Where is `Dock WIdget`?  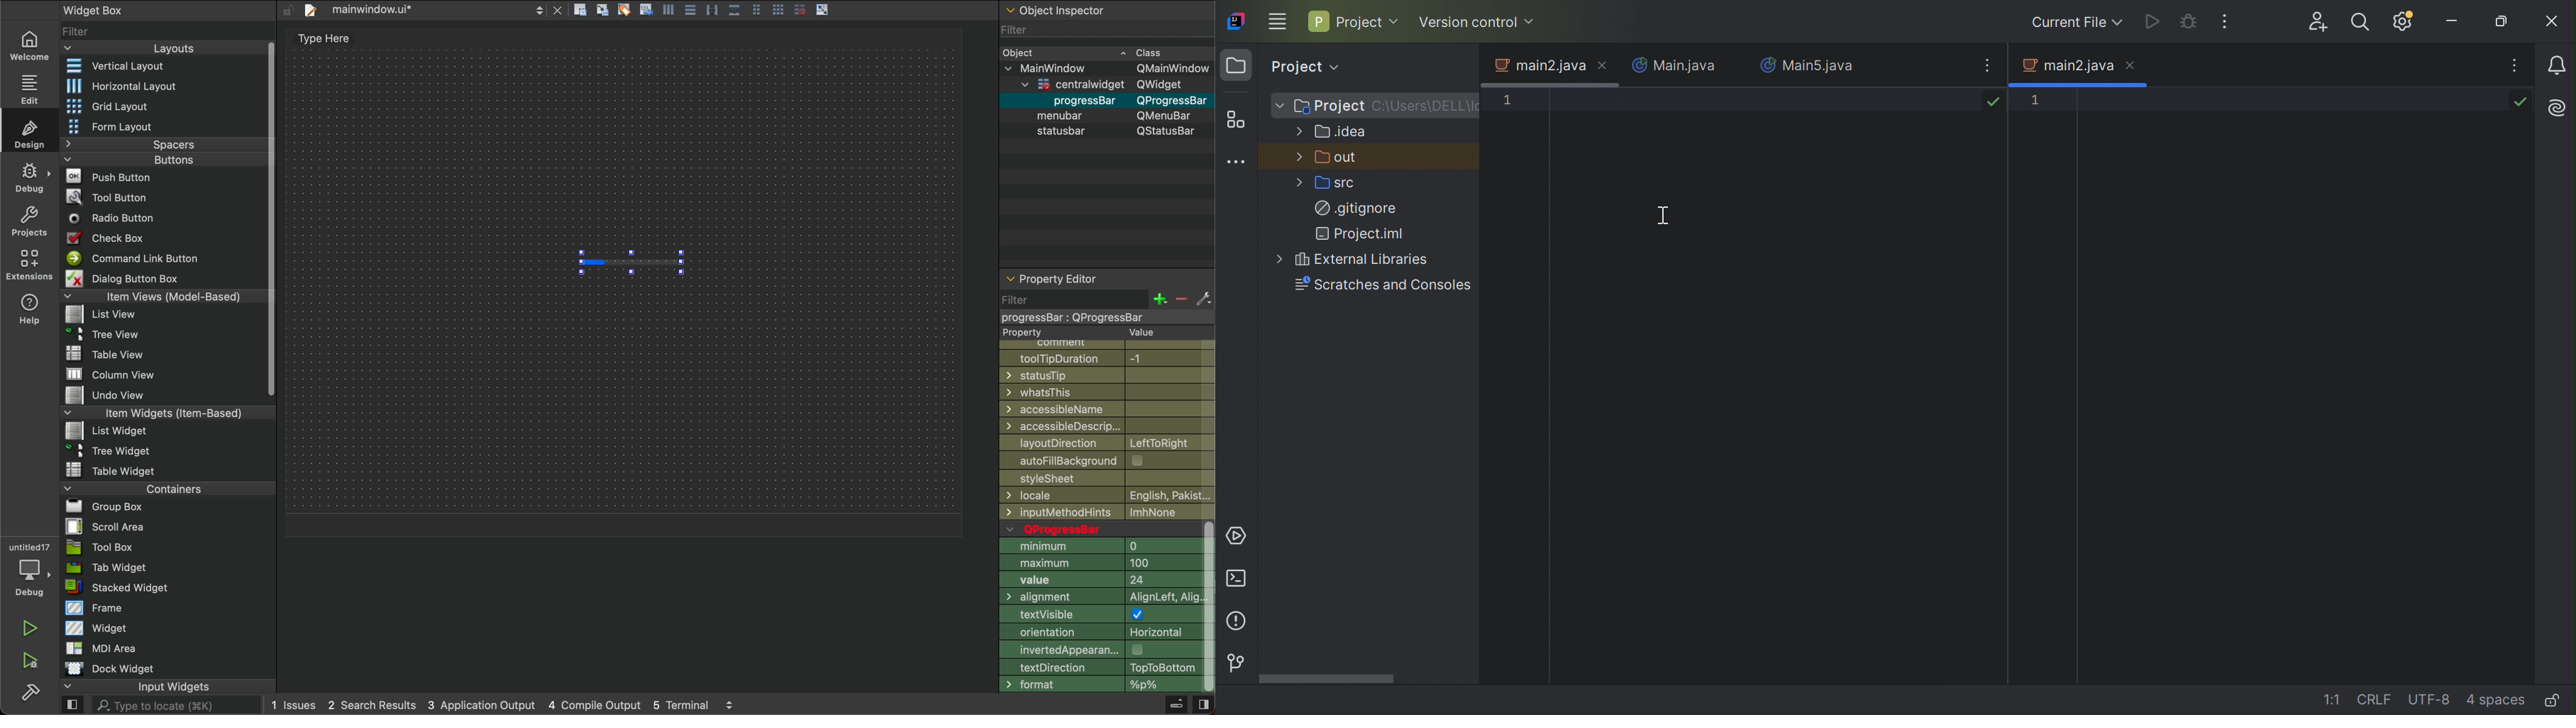 Dock WIdget is located at coordinates (110, 669).